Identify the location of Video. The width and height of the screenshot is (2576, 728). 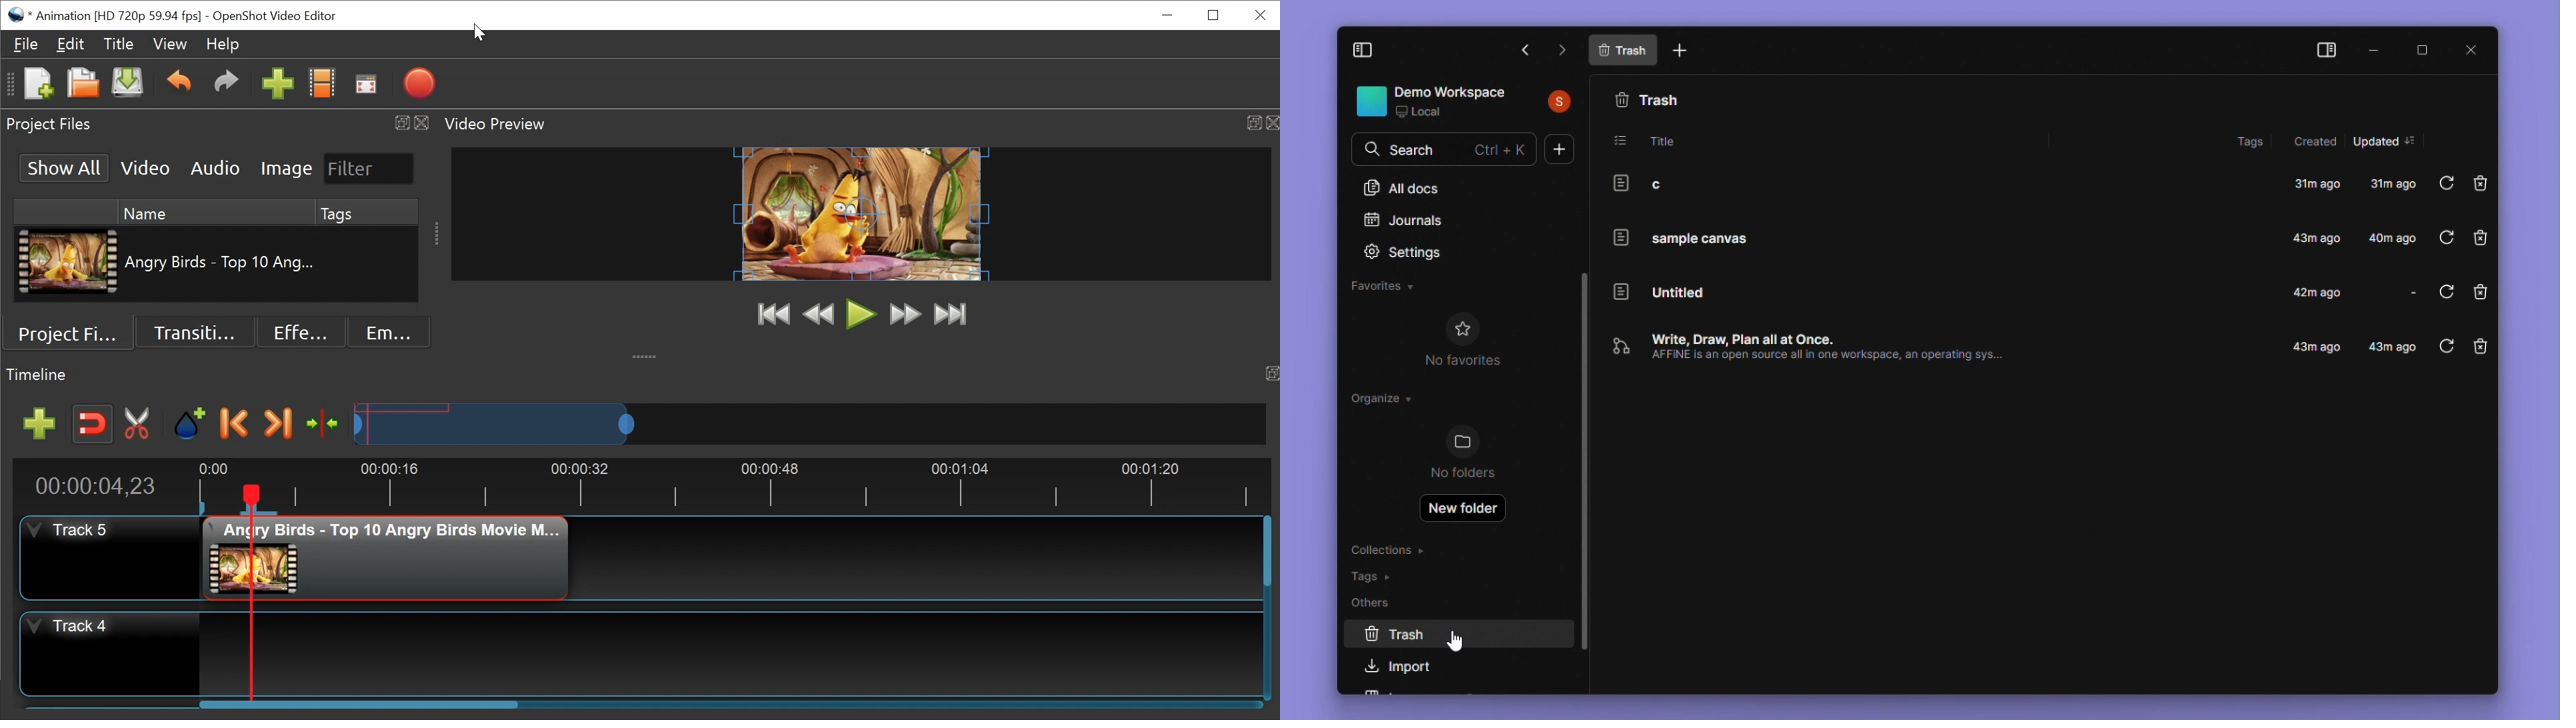
(145, 167).